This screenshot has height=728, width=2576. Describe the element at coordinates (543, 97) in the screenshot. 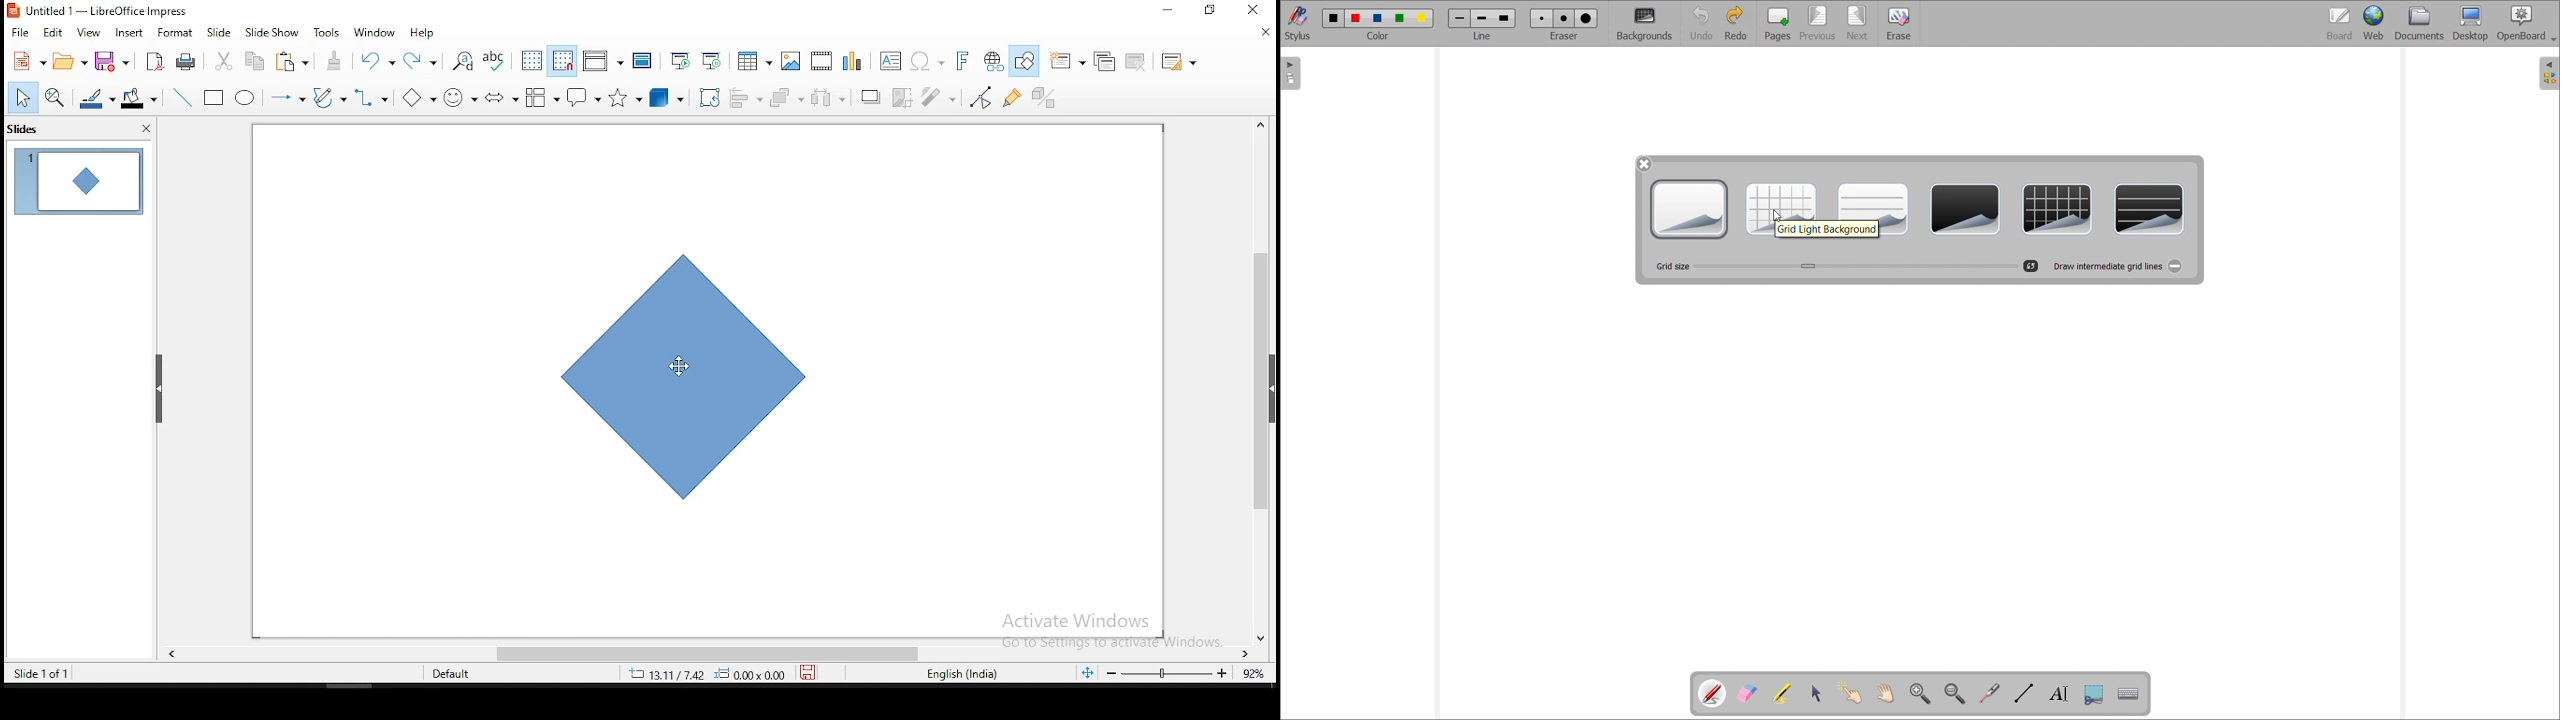

I see `flowchart` at that location.